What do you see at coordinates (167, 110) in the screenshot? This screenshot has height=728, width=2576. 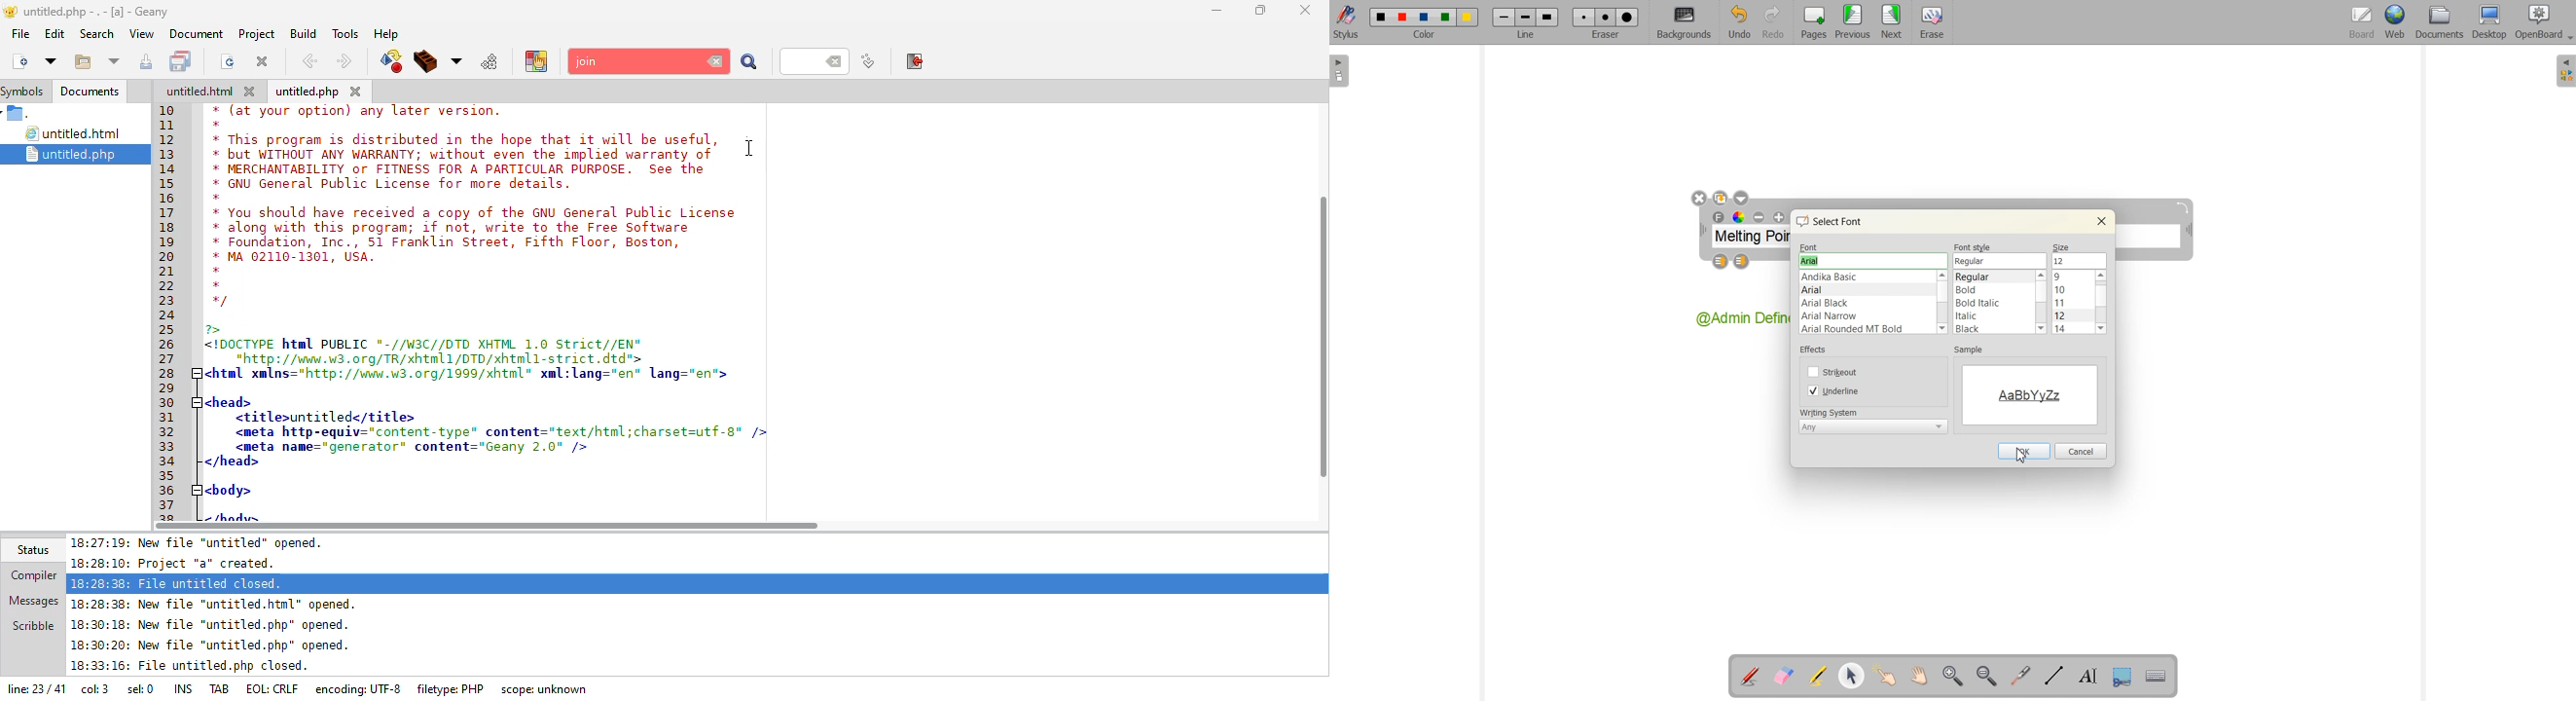 I see `10` at bounding box center [167, 110].